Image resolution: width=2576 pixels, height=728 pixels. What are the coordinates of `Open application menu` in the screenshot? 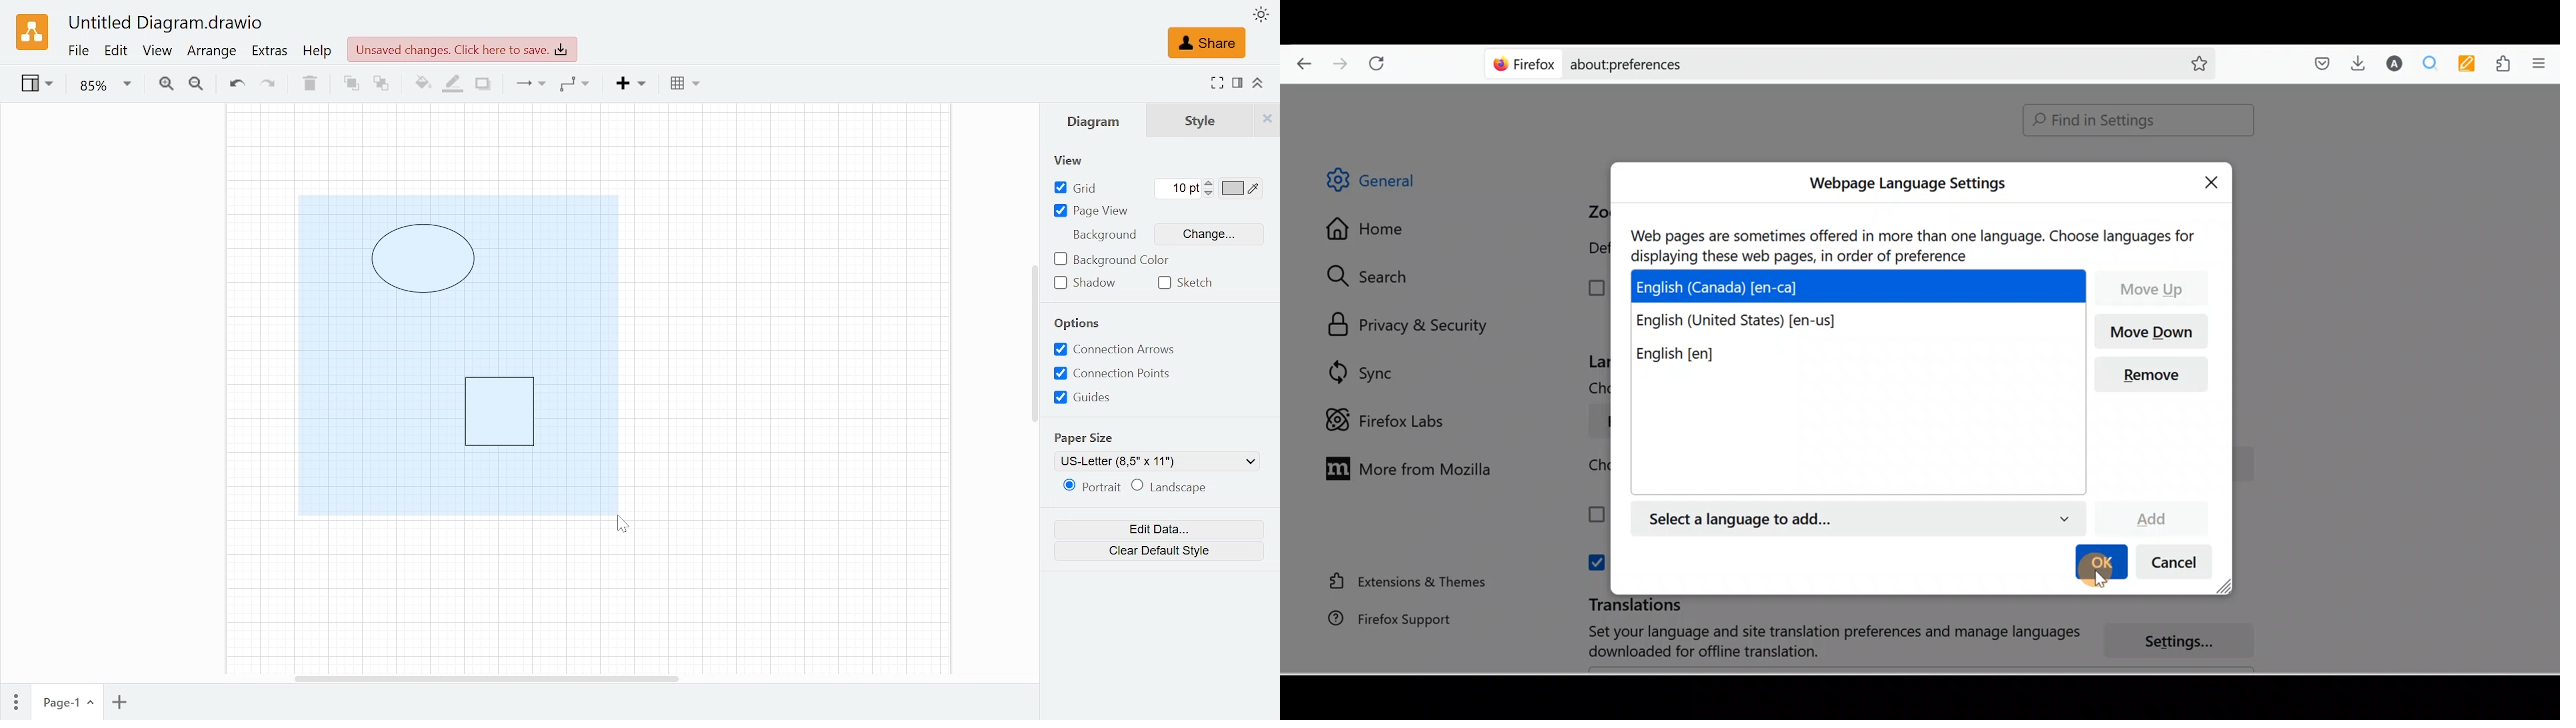 It's located at (2543, 62).